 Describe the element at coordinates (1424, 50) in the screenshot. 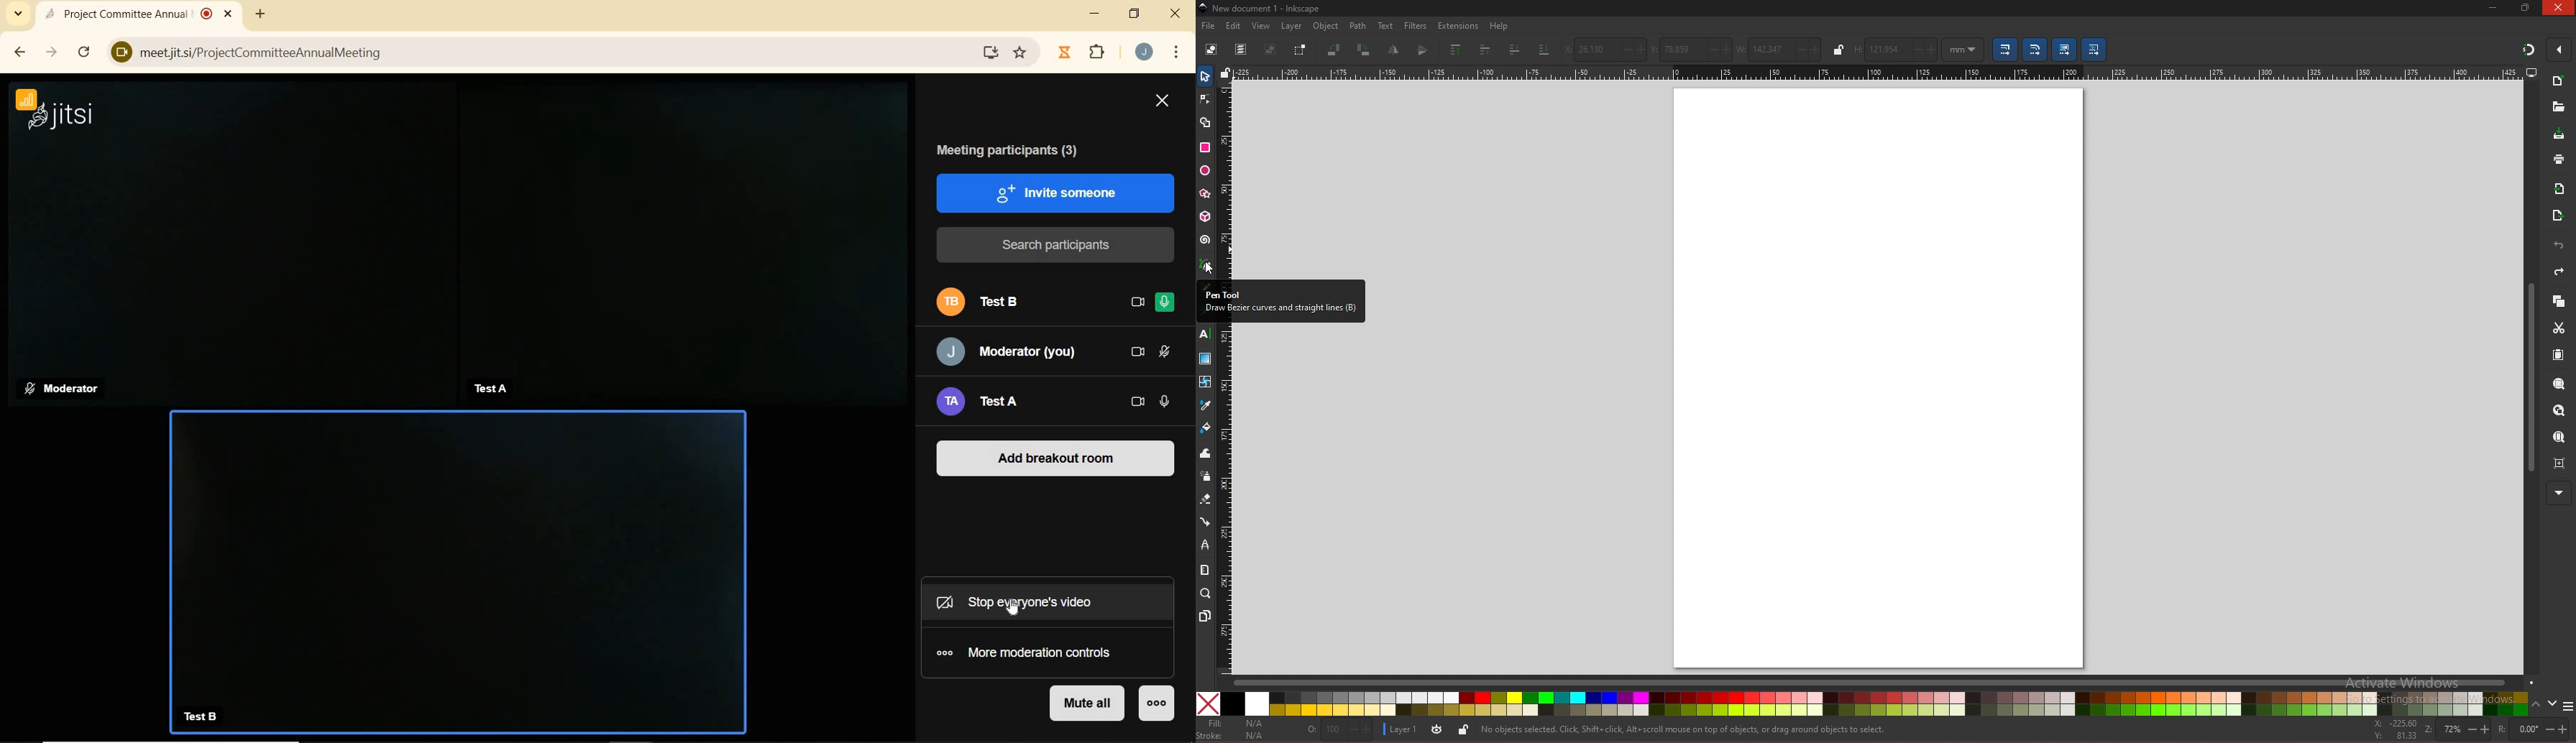

I see `flip vertical` at that location.